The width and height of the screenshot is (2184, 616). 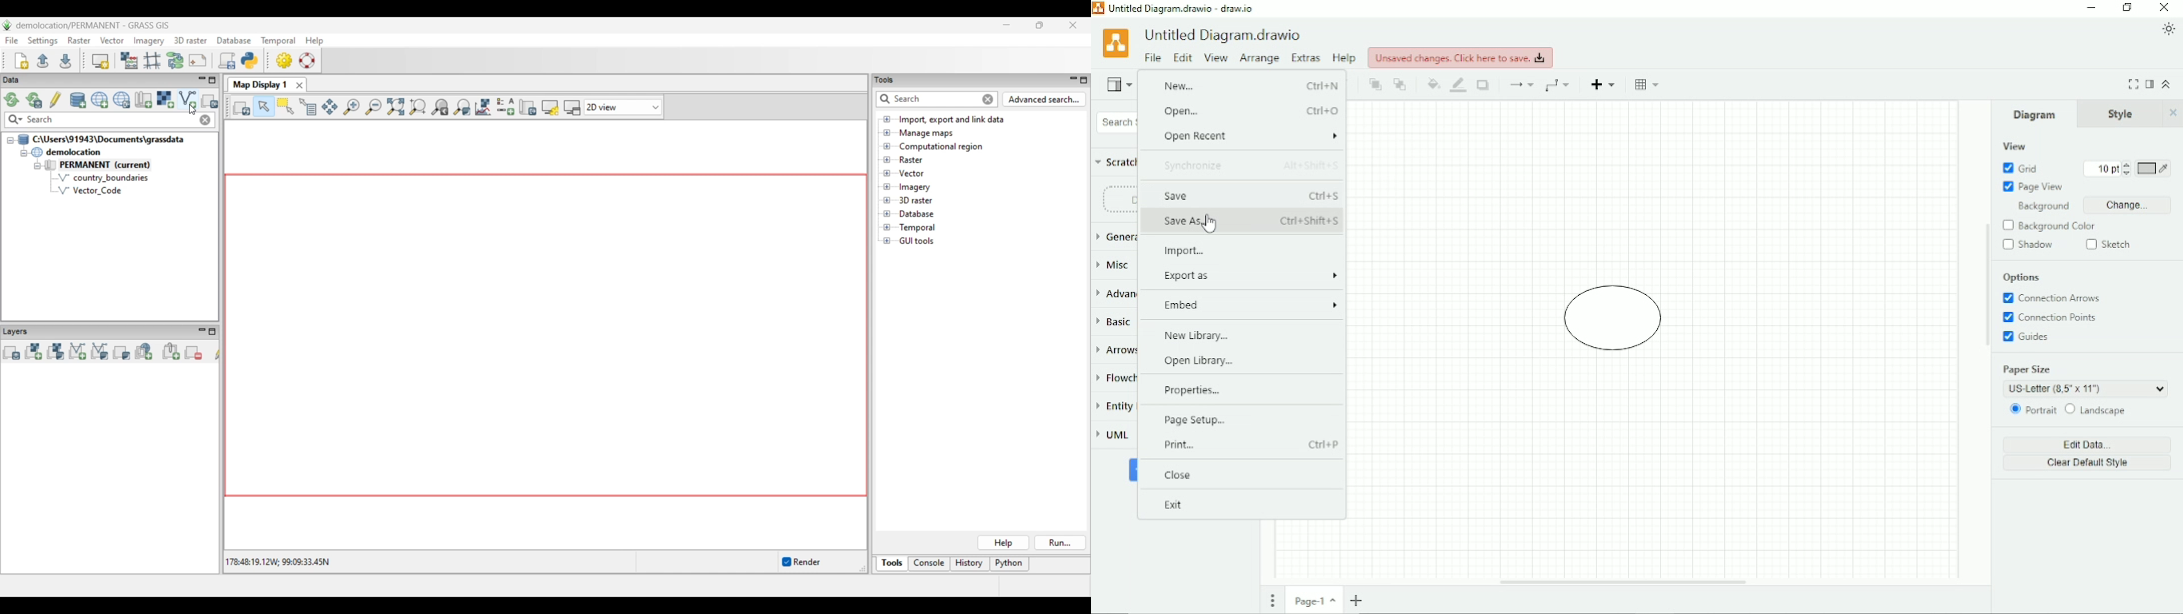 What do you see at coordinates (1177, 506) in the screenshot?
I see `Exit` at bounding box center [1177, 506].